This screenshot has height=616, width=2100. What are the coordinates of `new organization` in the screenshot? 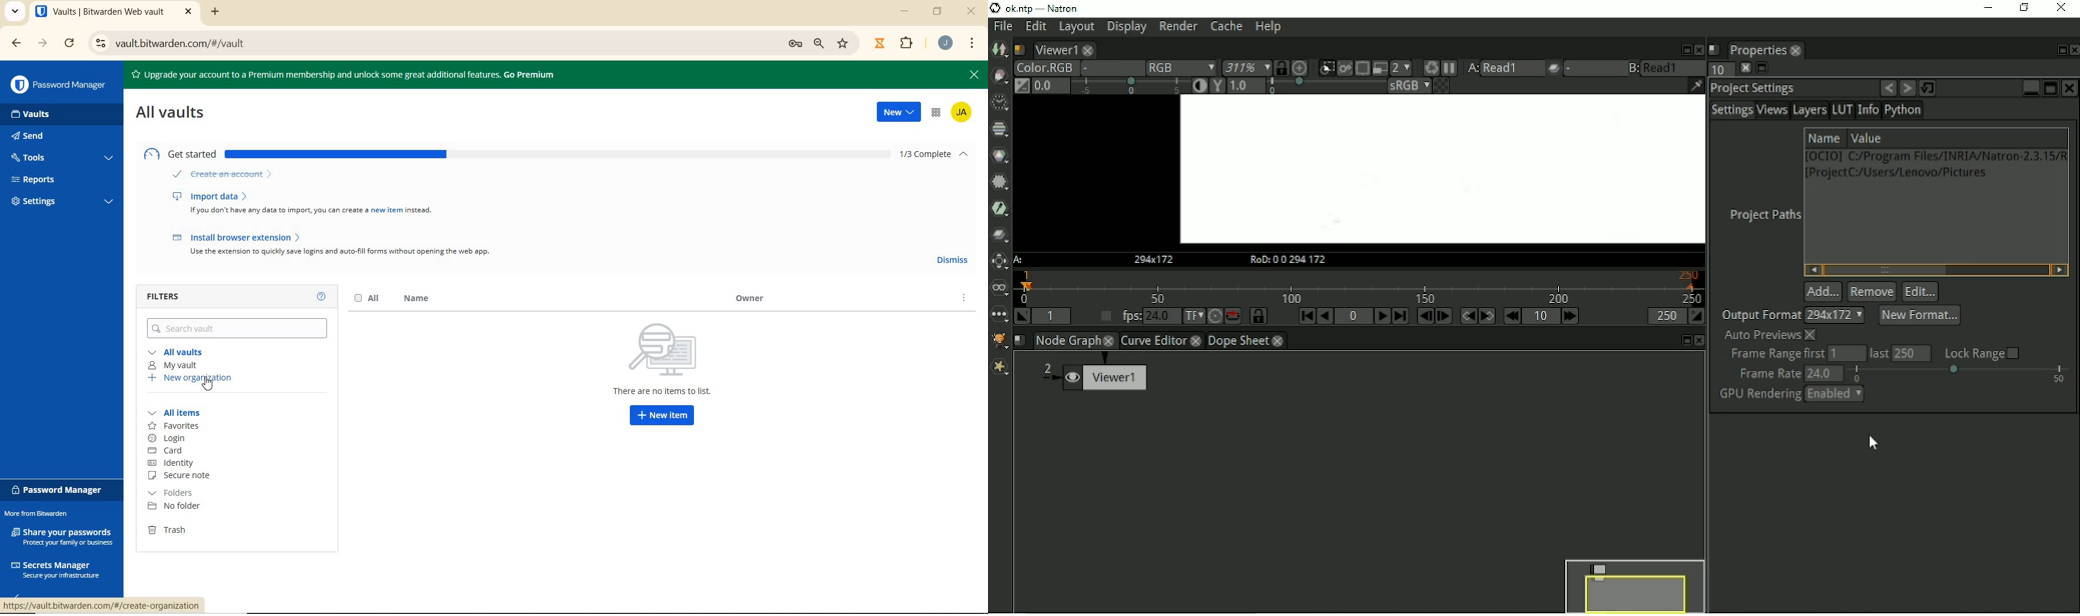 It's located at (191, 378).